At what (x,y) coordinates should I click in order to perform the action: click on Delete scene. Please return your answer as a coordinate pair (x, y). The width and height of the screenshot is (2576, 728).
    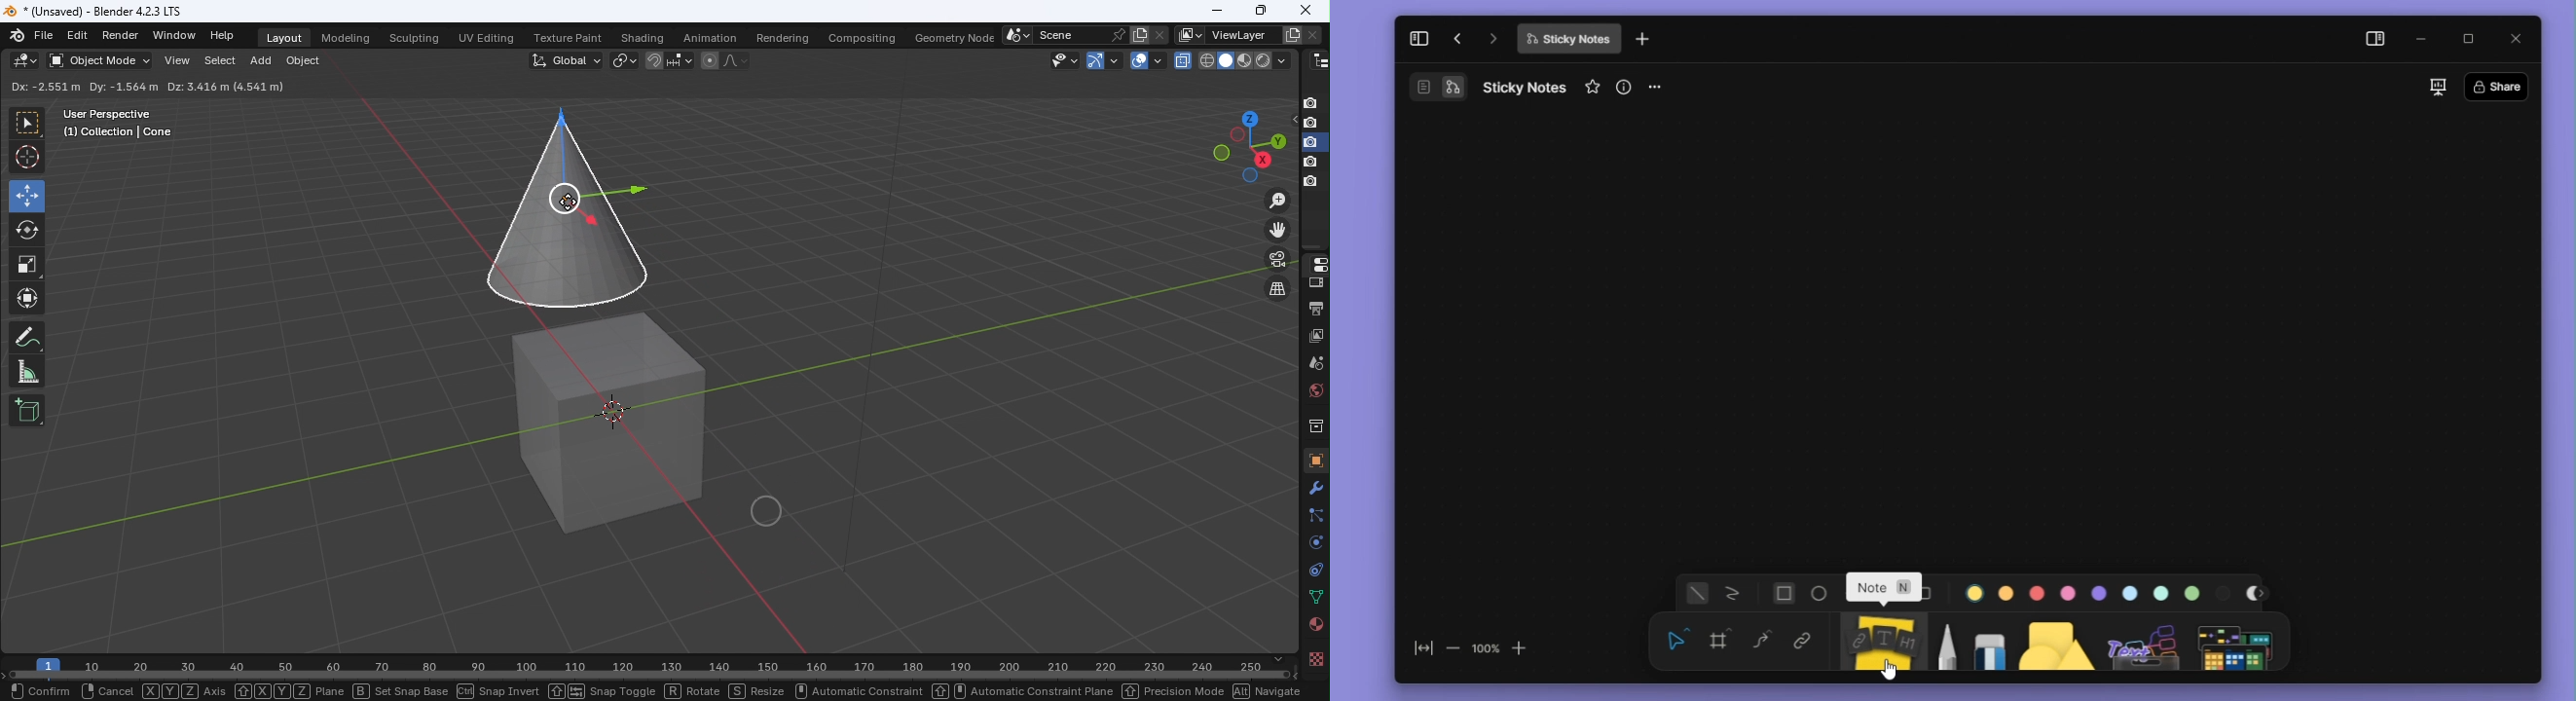
    Looking at the image, I should click on (1159, 34).